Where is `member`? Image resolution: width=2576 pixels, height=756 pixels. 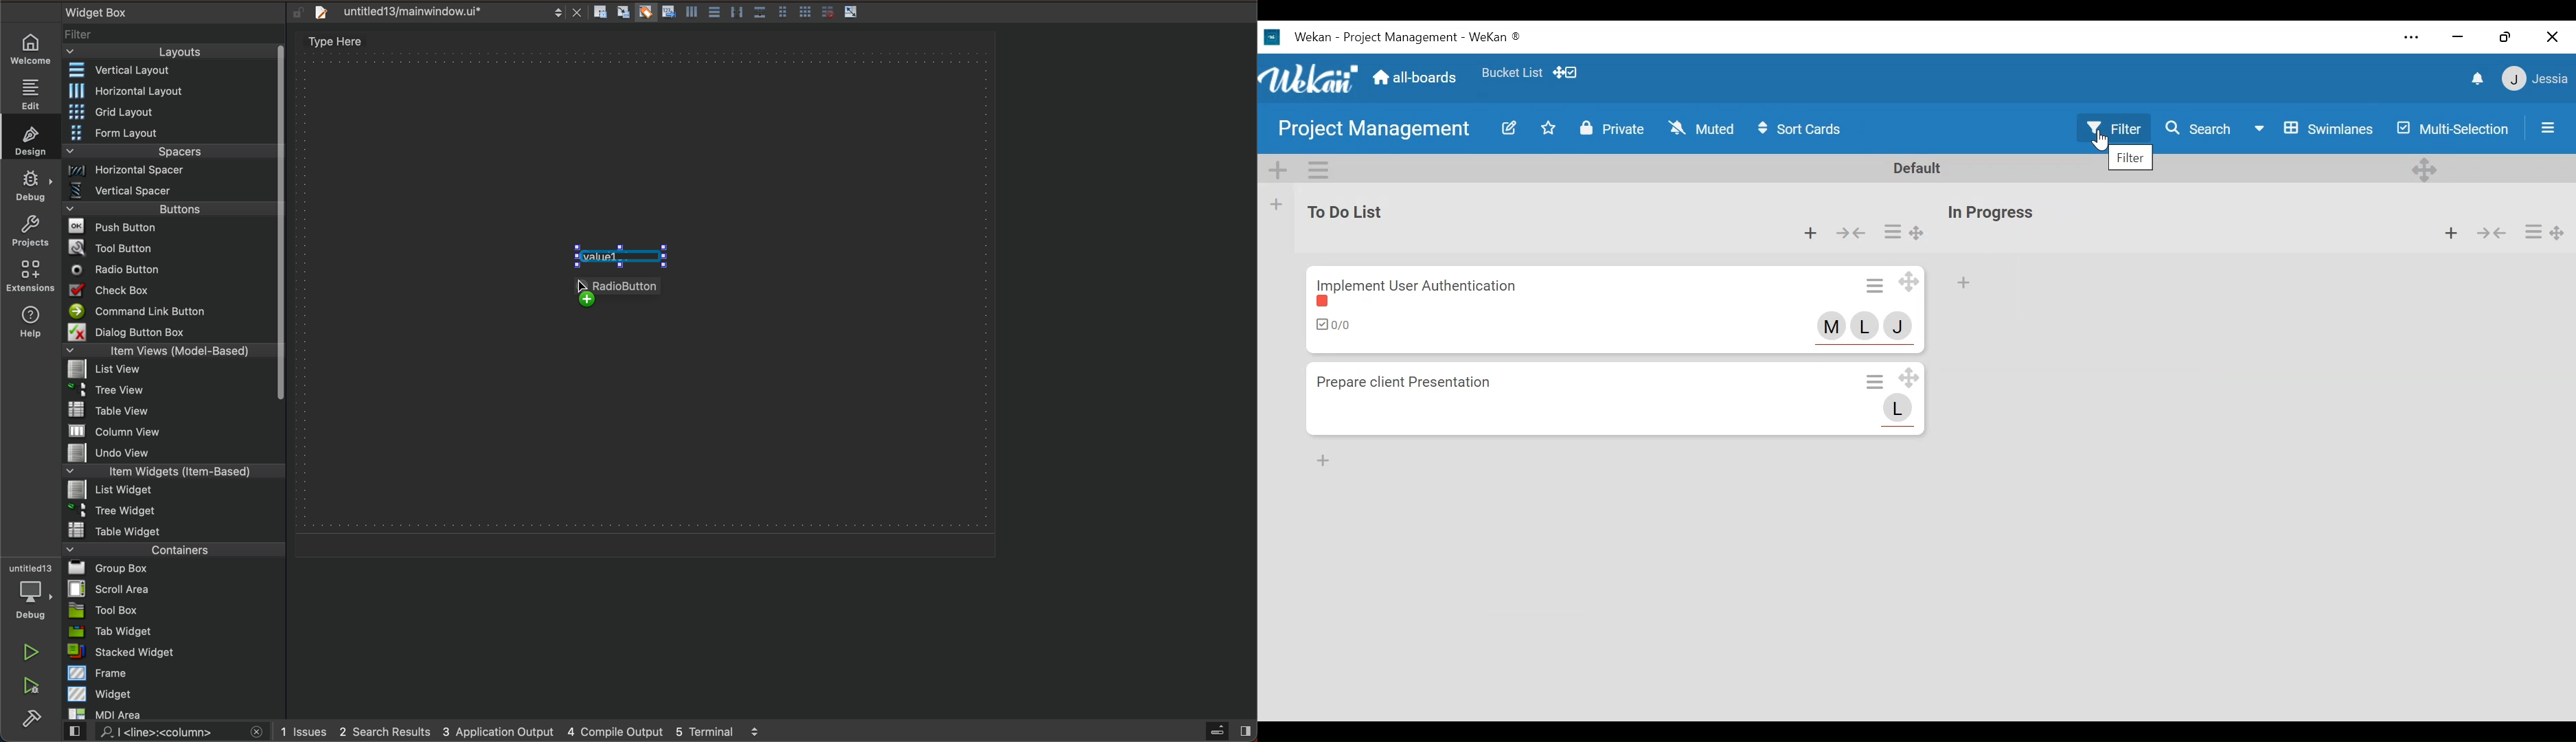 member is located at coordinates (1902, 413).